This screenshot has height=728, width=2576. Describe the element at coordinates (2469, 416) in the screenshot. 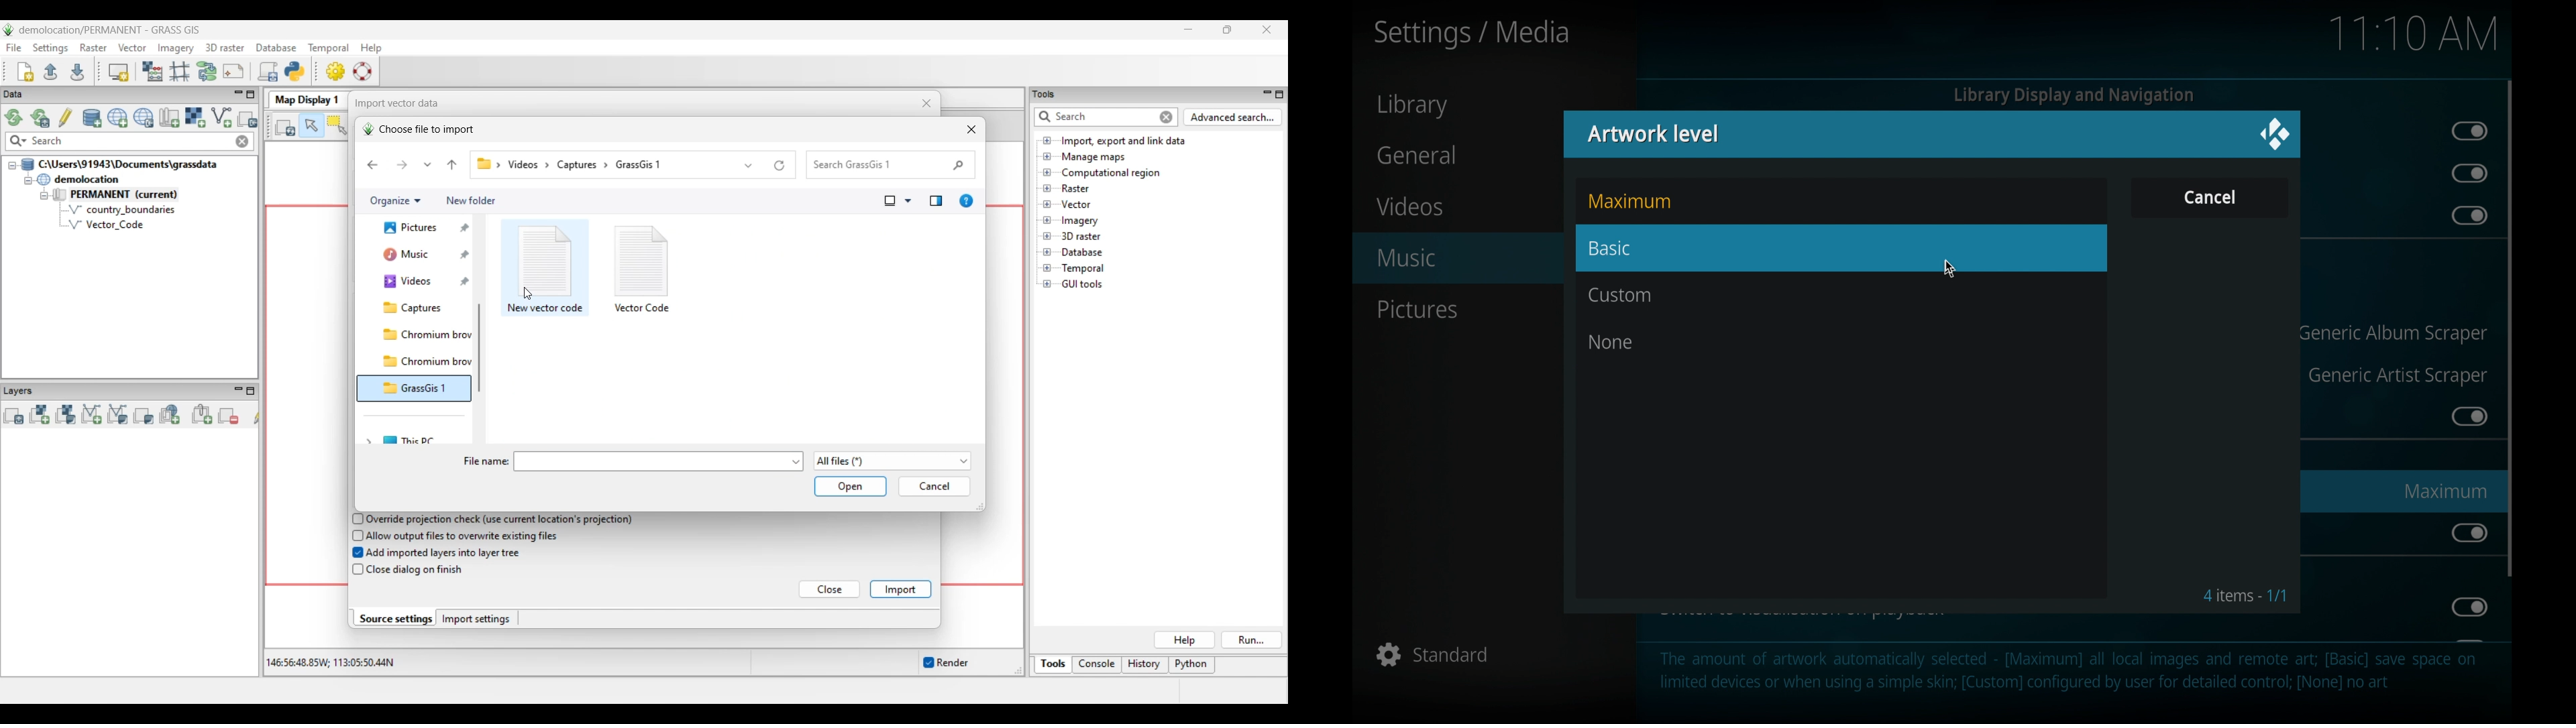

I see `toggle button` at that location.